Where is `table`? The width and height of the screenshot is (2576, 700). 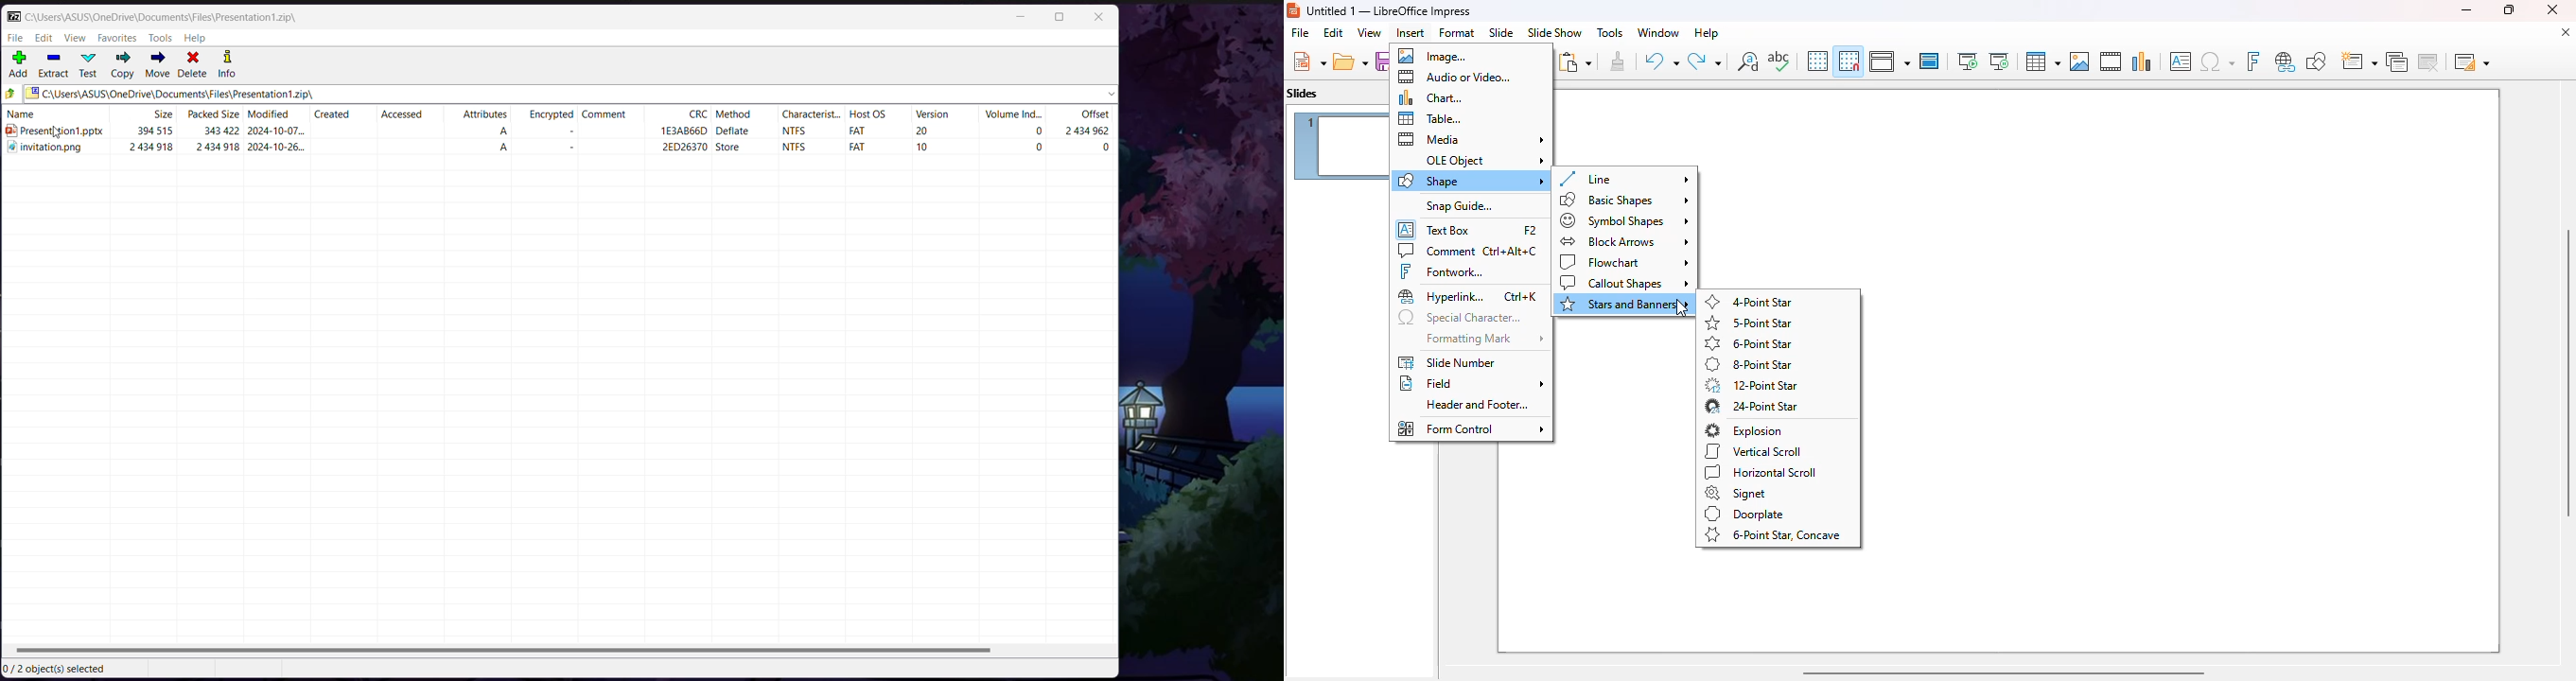 table is located at coordinates (2042, 61).